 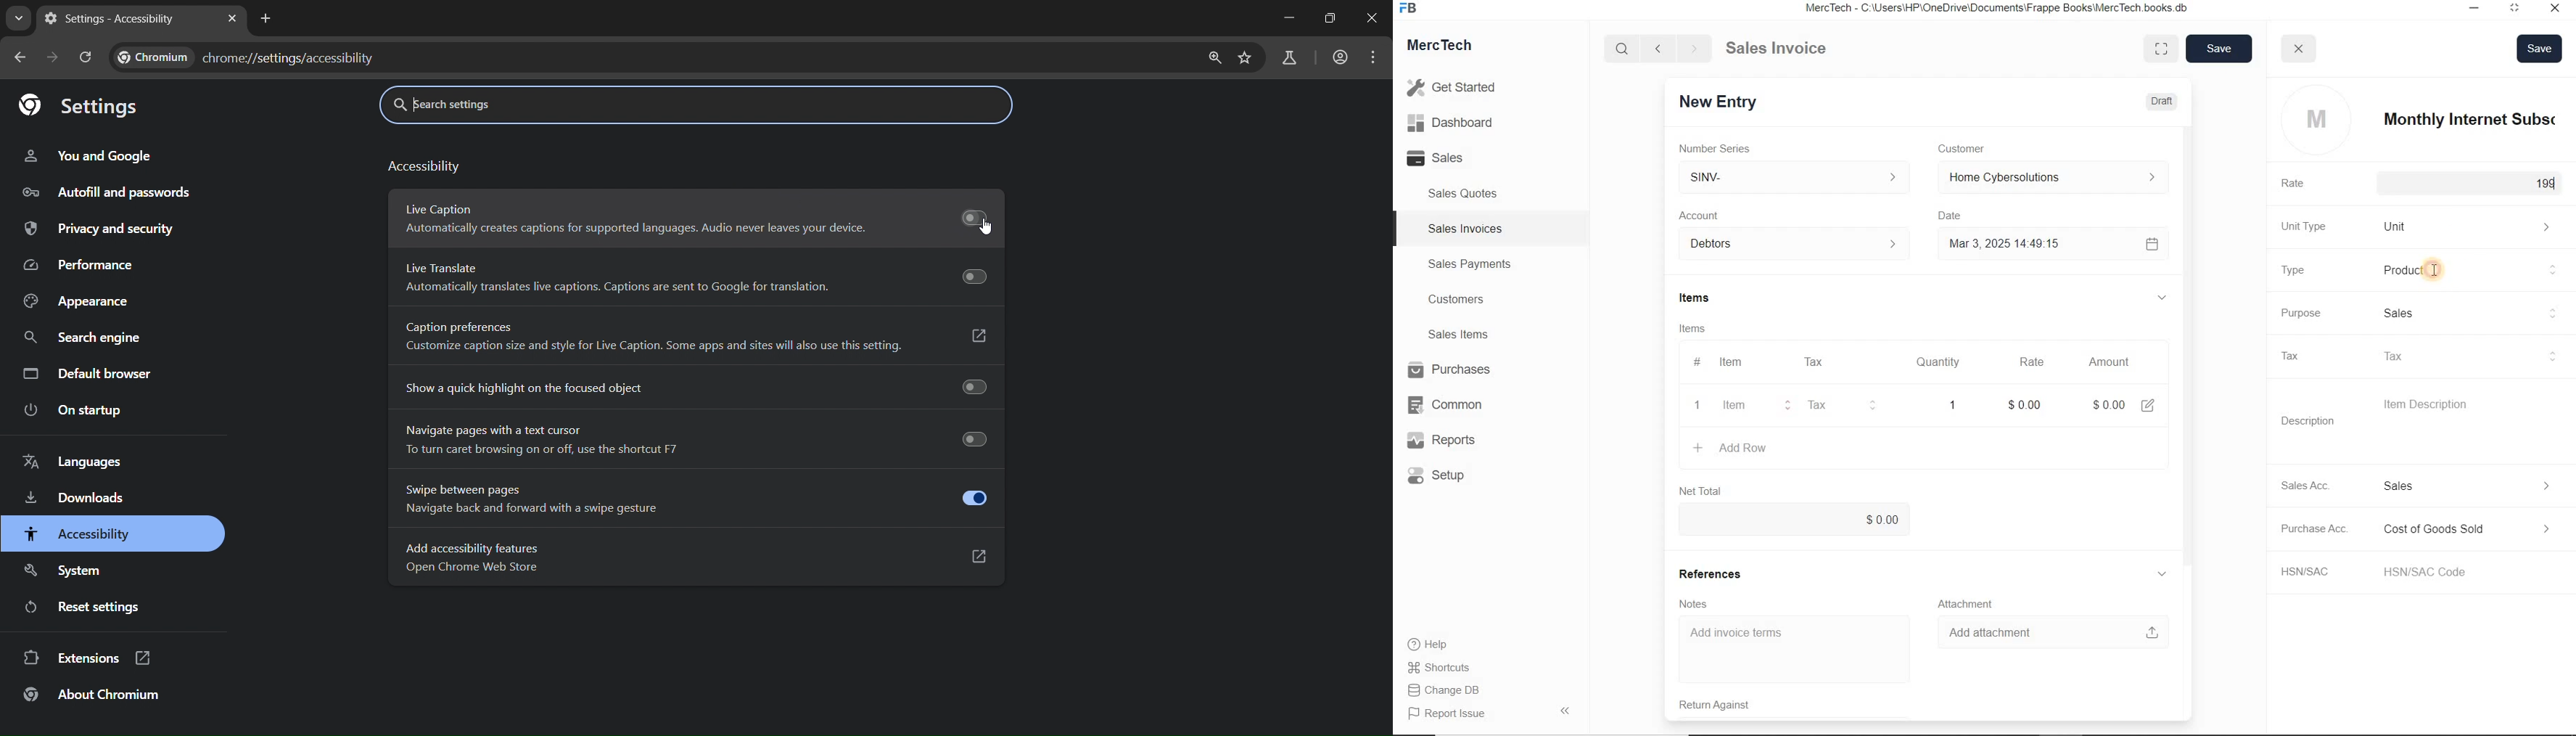 I want to click on SINV-, so click(x=1794, y=177).